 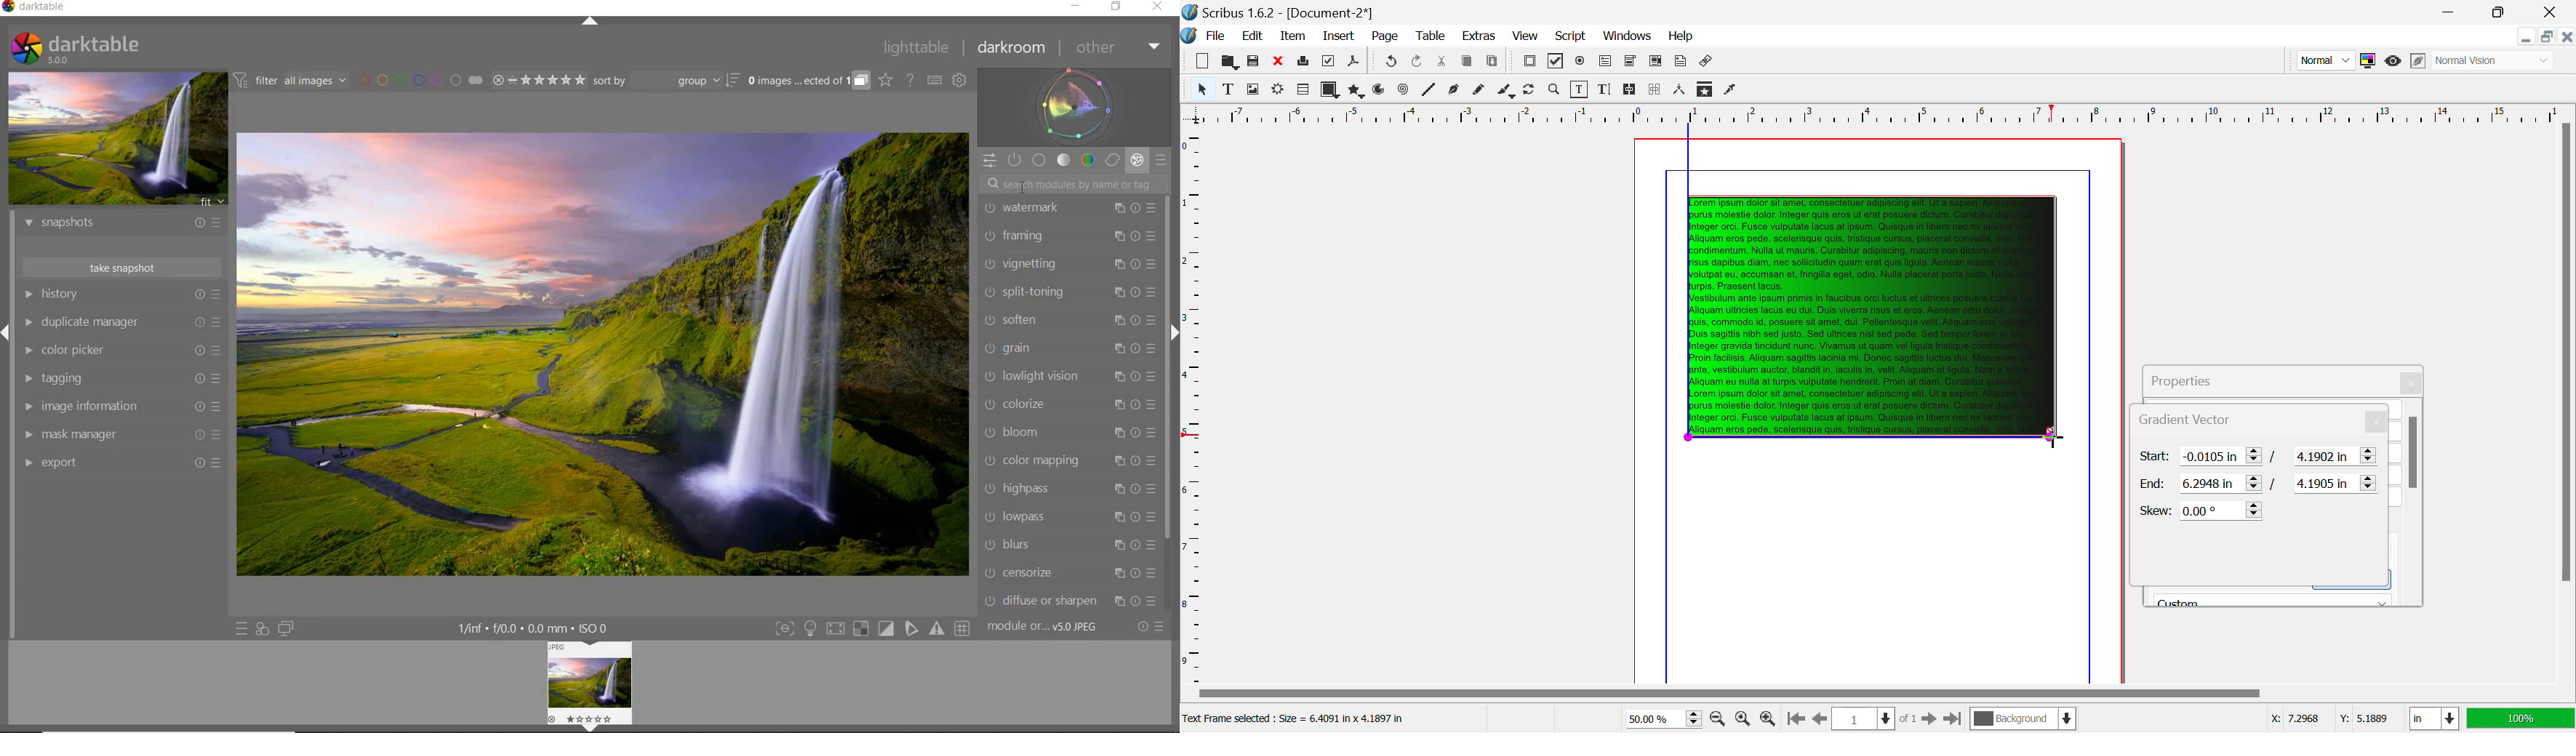 I want to click on Eyedropper, so click(x=1731, y=91).